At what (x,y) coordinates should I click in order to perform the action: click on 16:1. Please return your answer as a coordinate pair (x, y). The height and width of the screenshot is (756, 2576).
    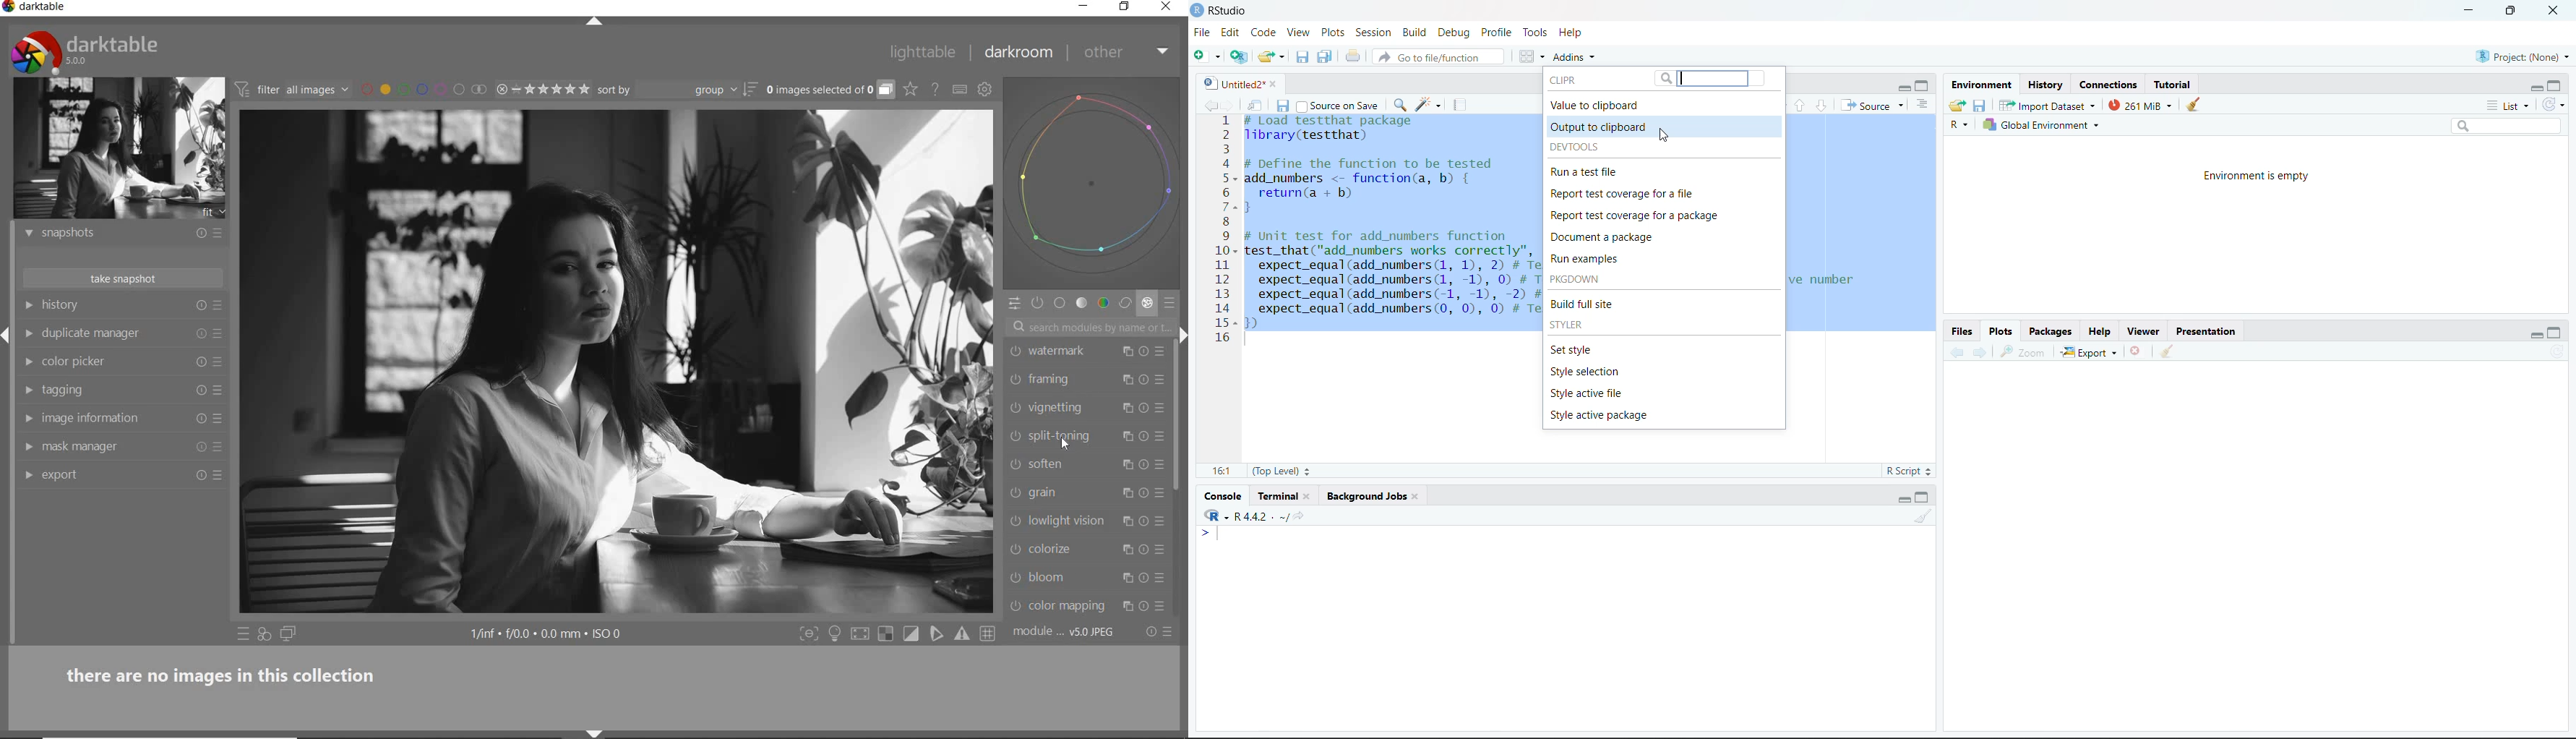
    Looking at the image, I should click on (1220, 470).